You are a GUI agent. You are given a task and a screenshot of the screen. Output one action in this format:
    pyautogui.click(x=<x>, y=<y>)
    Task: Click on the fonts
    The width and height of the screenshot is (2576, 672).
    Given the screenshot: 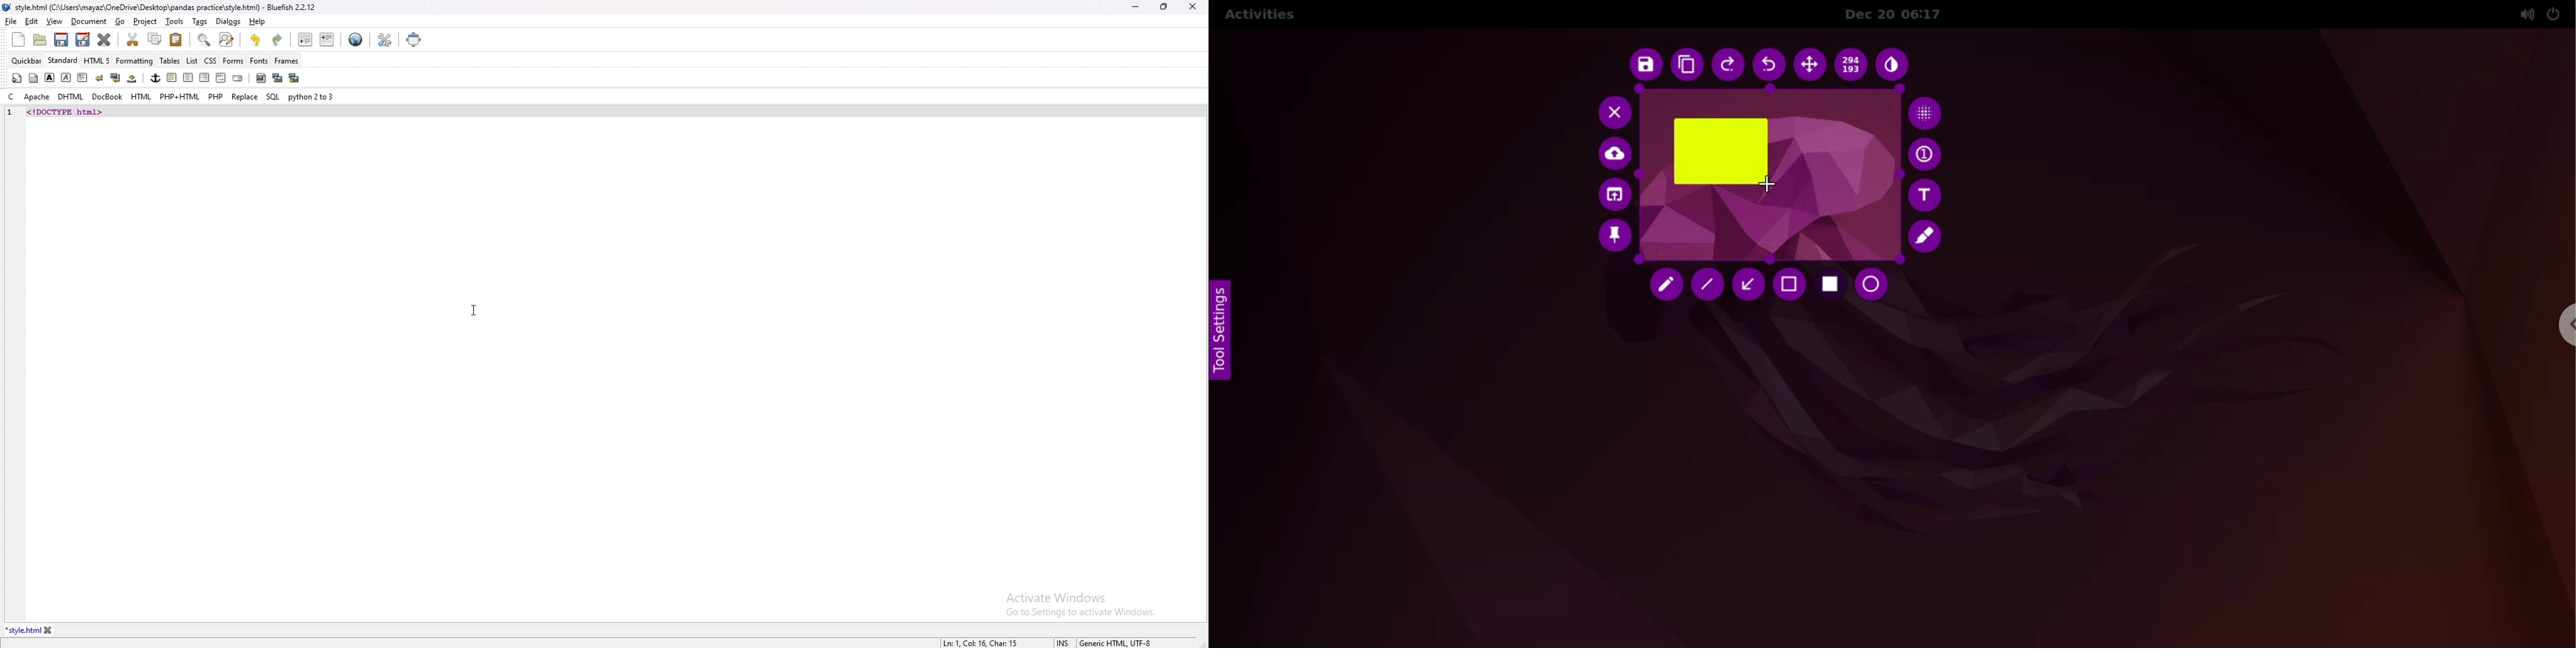 What is the action you would take?
    pyautogui.click(x=259, y=60)
    